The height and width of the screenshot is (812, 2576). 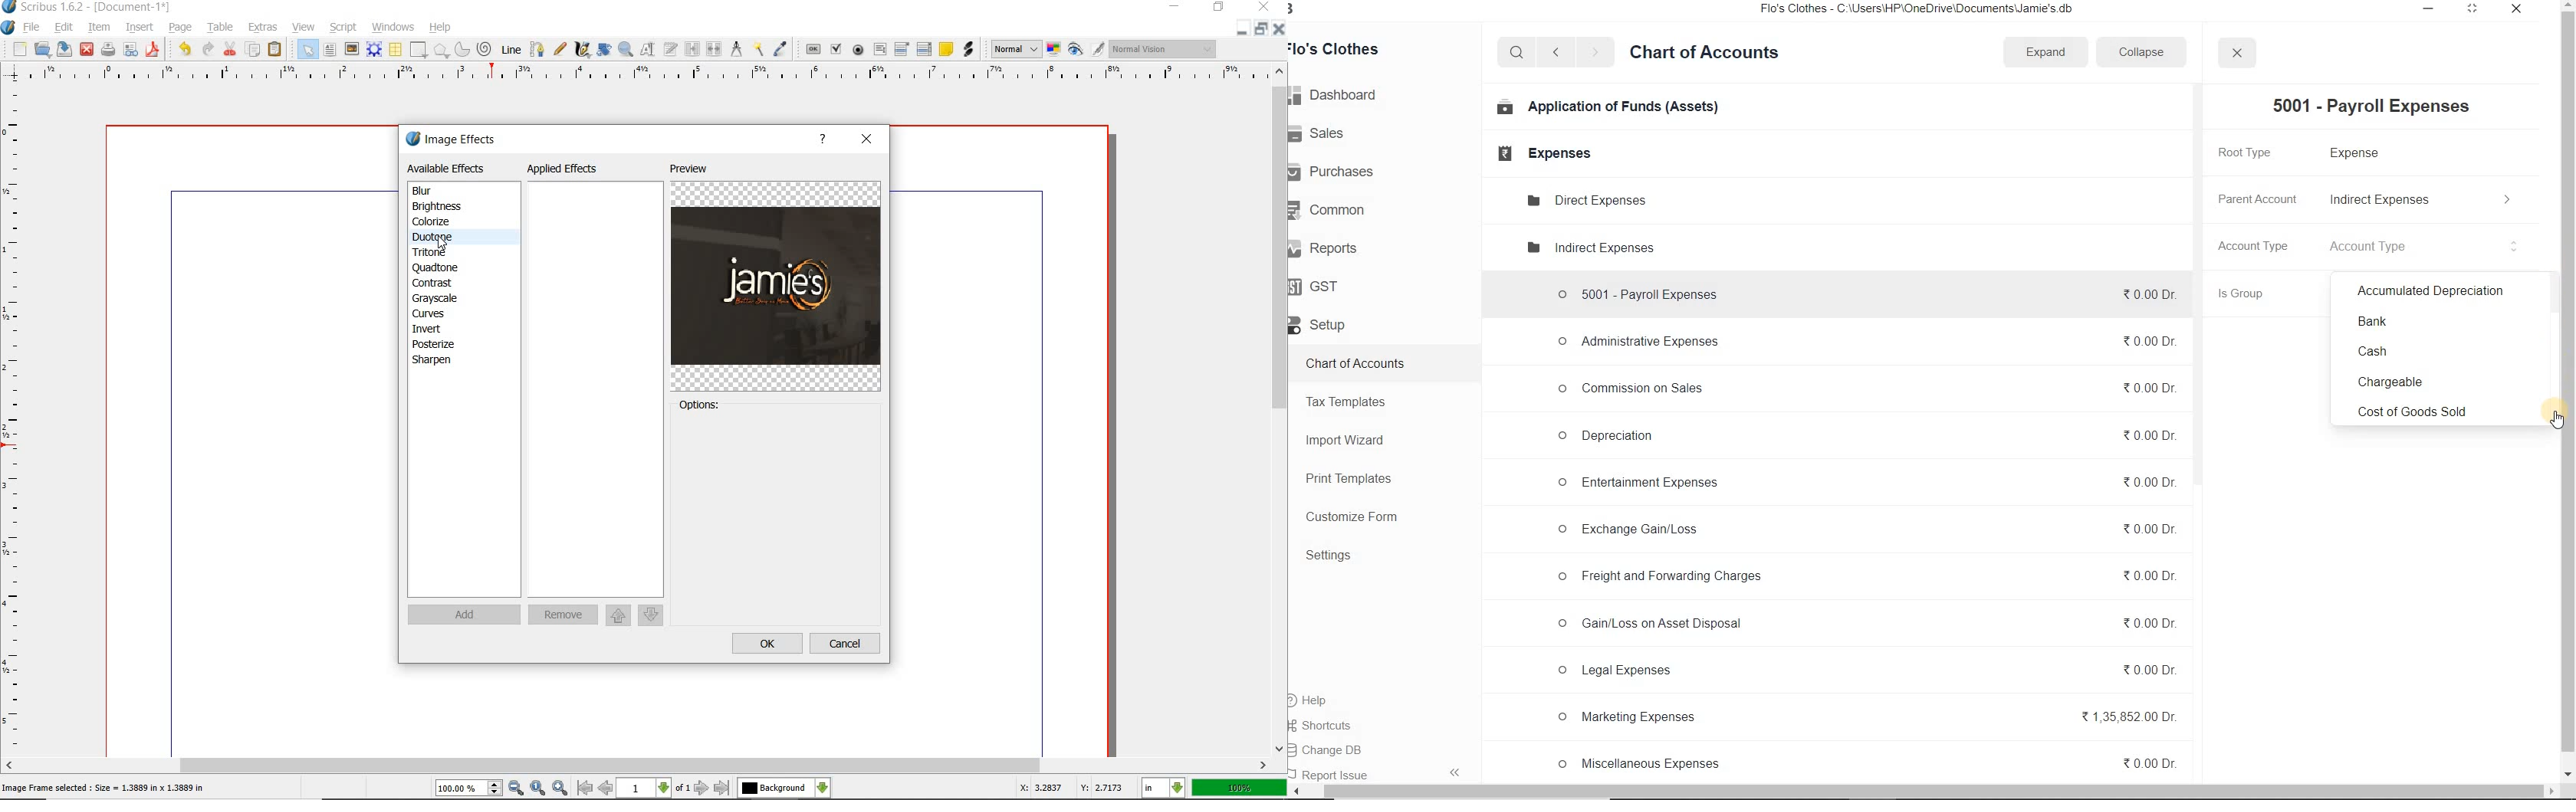 I want to click on © Freight and Forwarding Charges 0.00 Dr., so click(x=1865, y=580).